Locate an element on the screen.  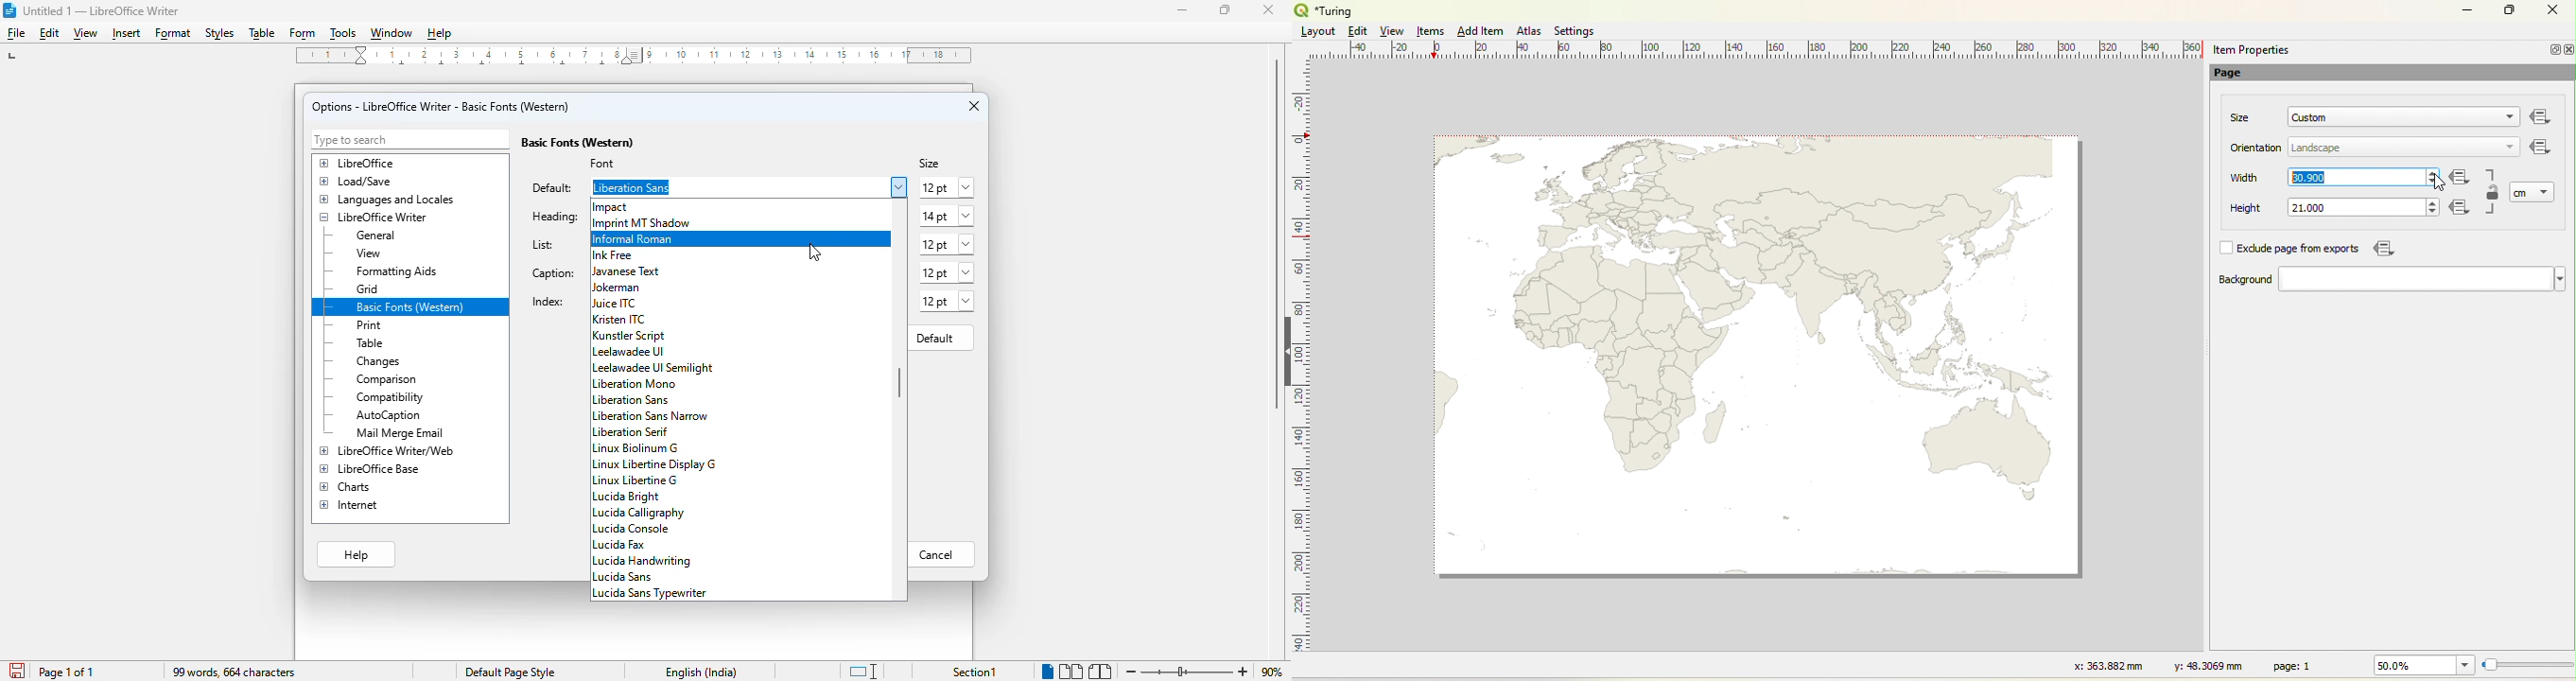
minimize is located at coordinates (1183, 10).